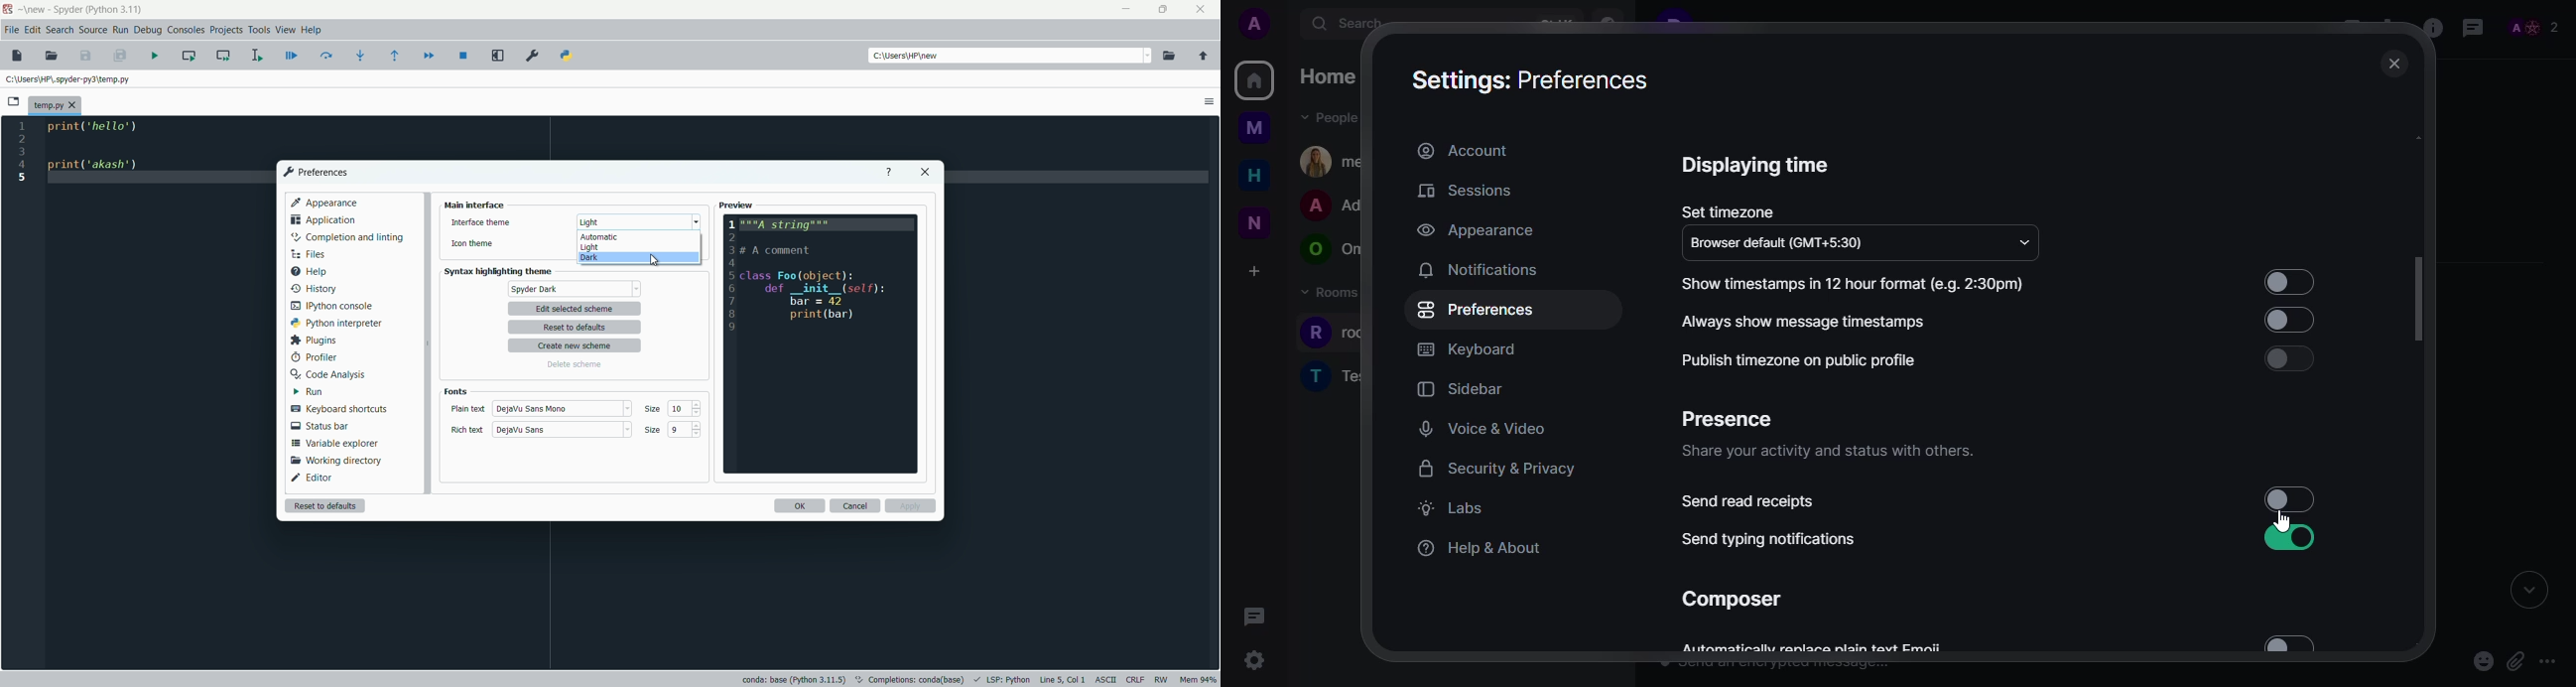 The image size is (2576, 700). What do you see at coordinates (256, 54) in the screenshot?
I see `run selection` at bounding box center [256, 54].